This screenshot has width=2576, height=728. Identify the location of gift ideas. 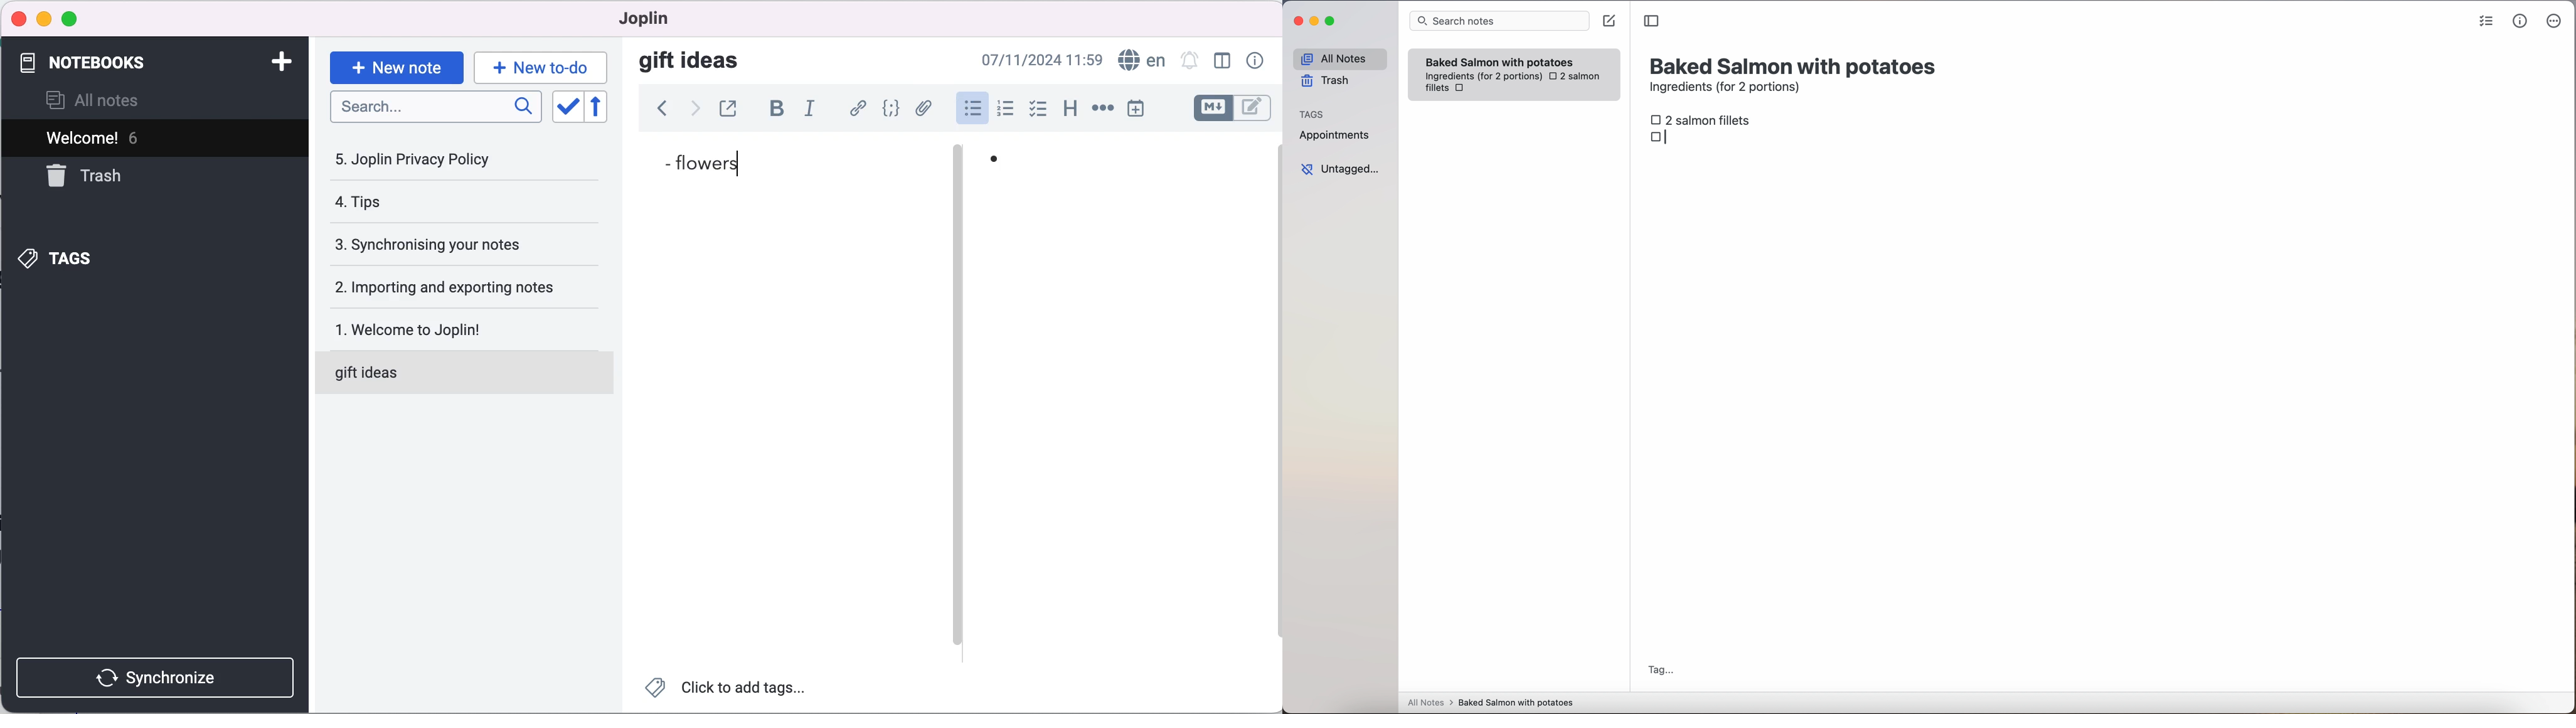
(691, 63).